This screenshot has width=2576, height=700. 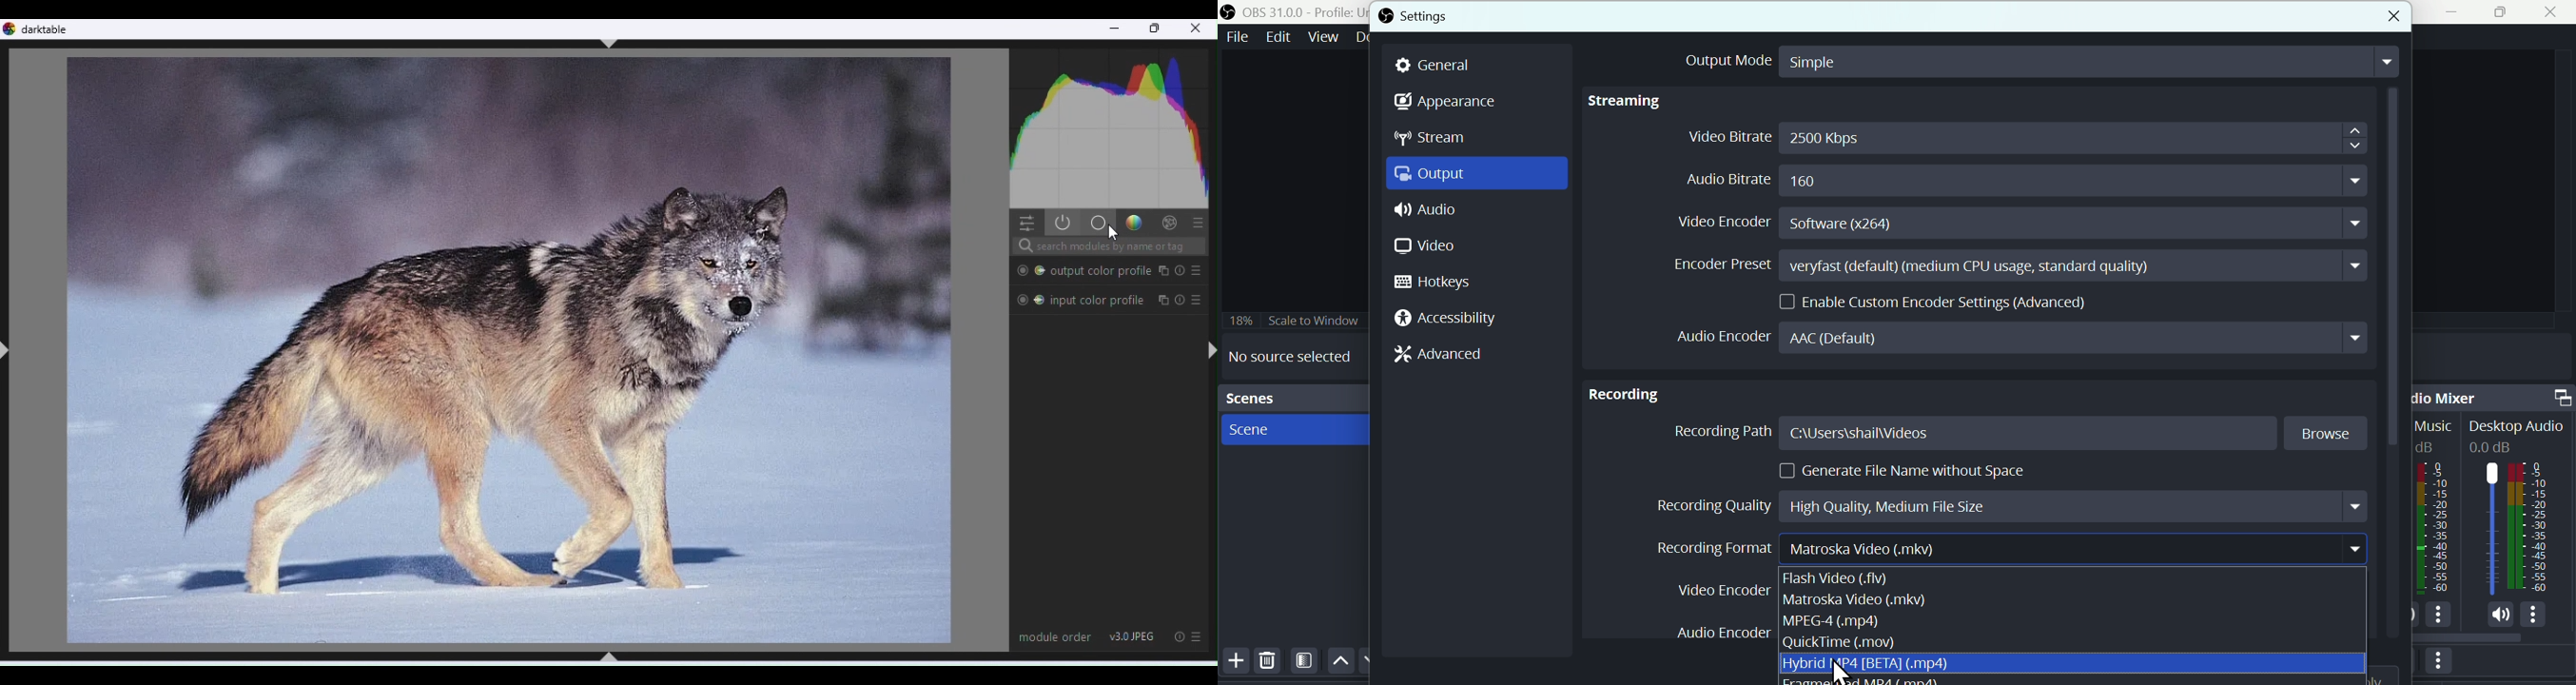 What do you see at coordinates (2006, 504) in the screenshot?
I see `Recording quality` at bounding box center [2006, 504].